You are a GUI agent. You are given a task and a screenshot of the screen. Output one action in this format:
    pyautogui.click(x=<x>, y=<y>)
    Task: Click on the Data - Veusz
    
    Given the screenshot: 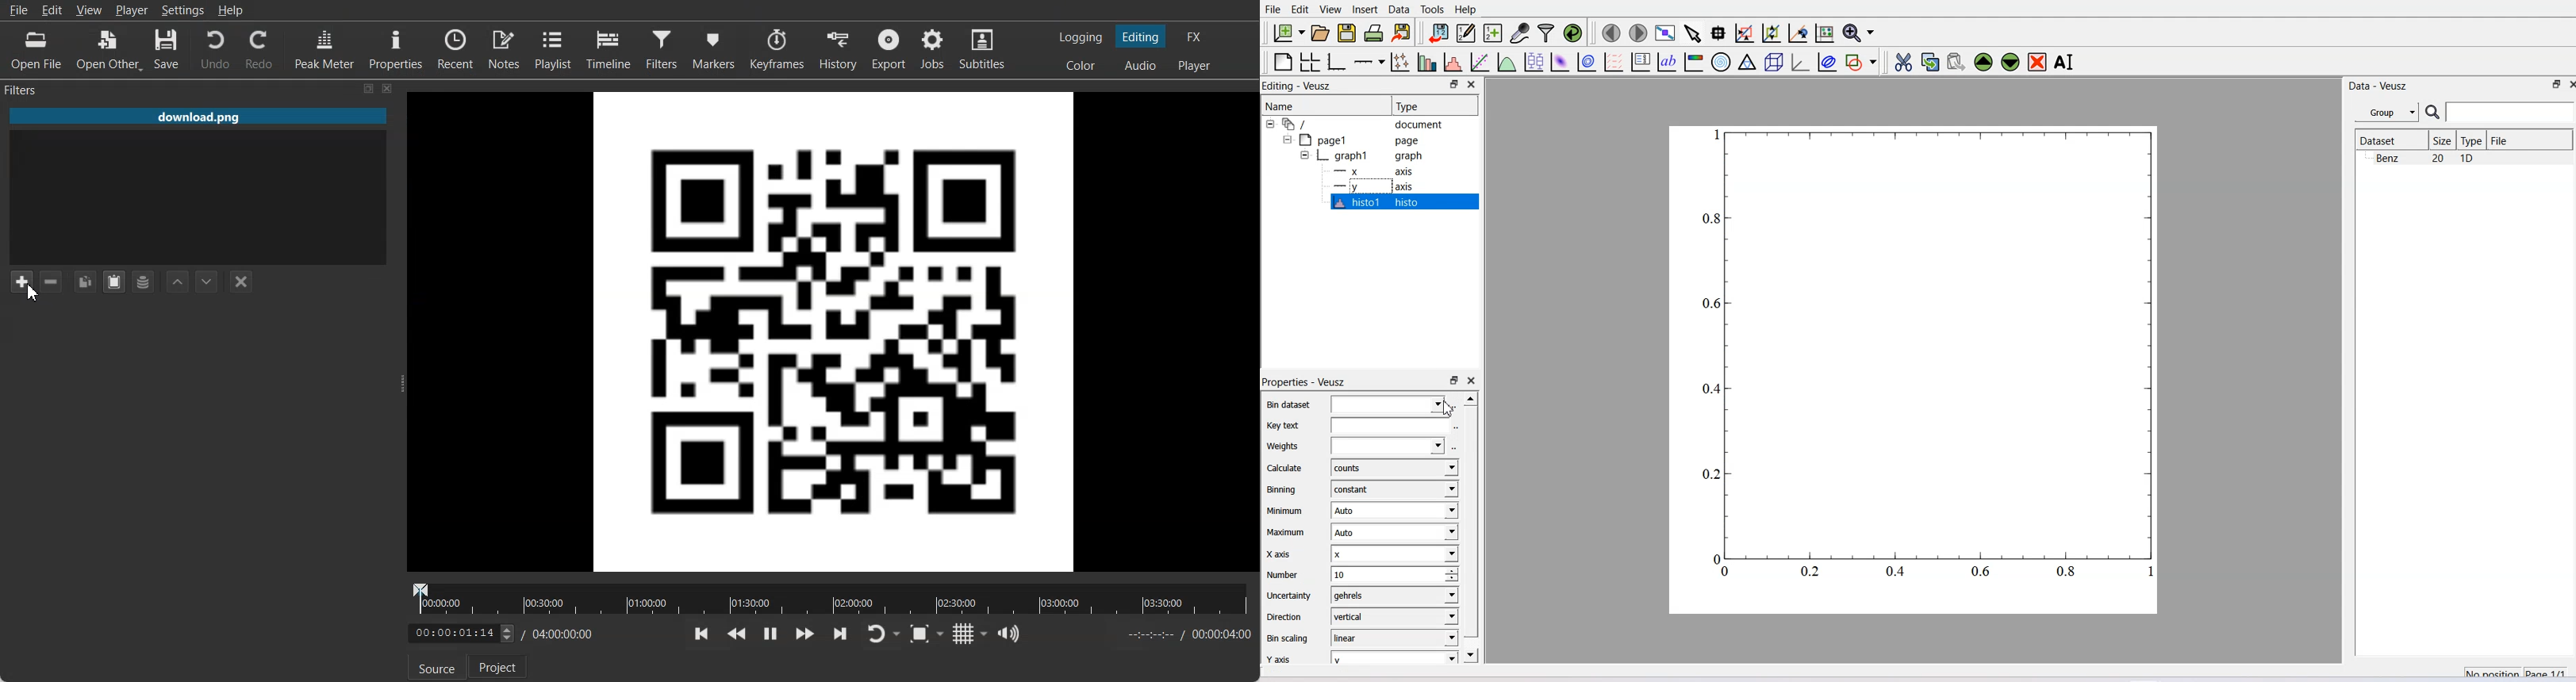 What is the action you would take?
    pyautogui.click(x=2378, y=87)
    